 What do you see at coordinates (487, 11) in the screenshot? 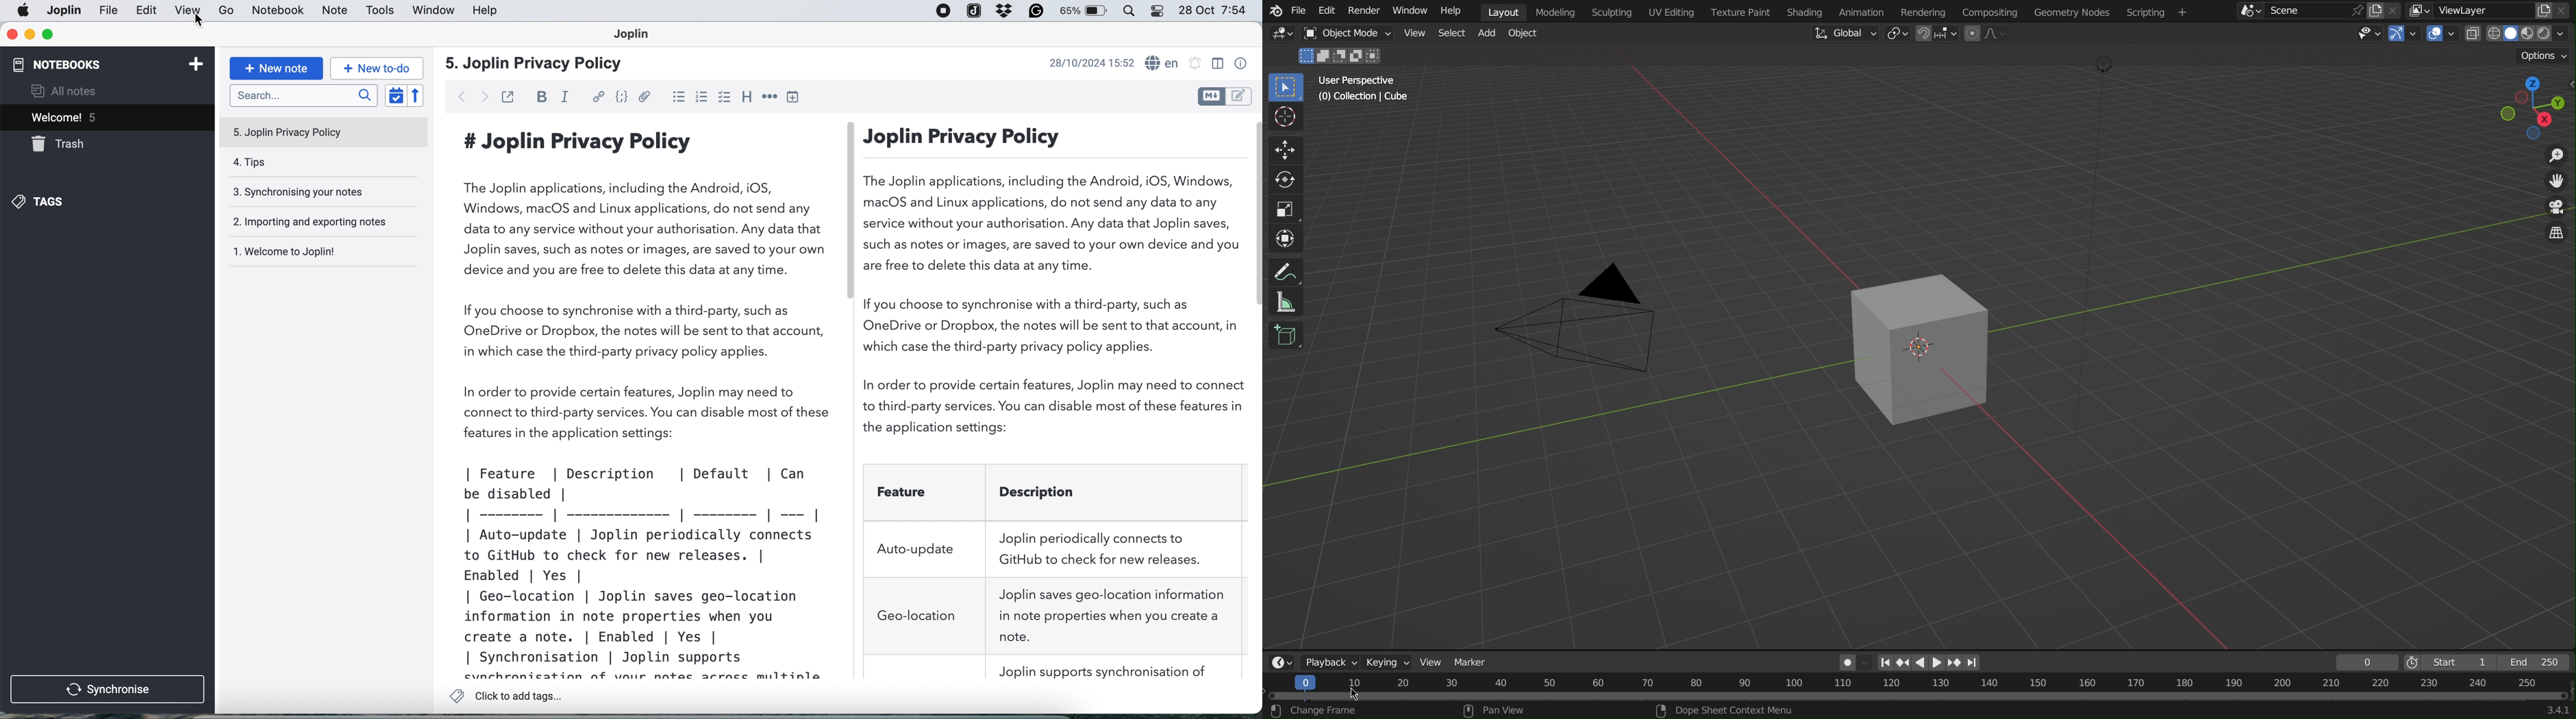
I see `help` at bounding box center [487, 11].